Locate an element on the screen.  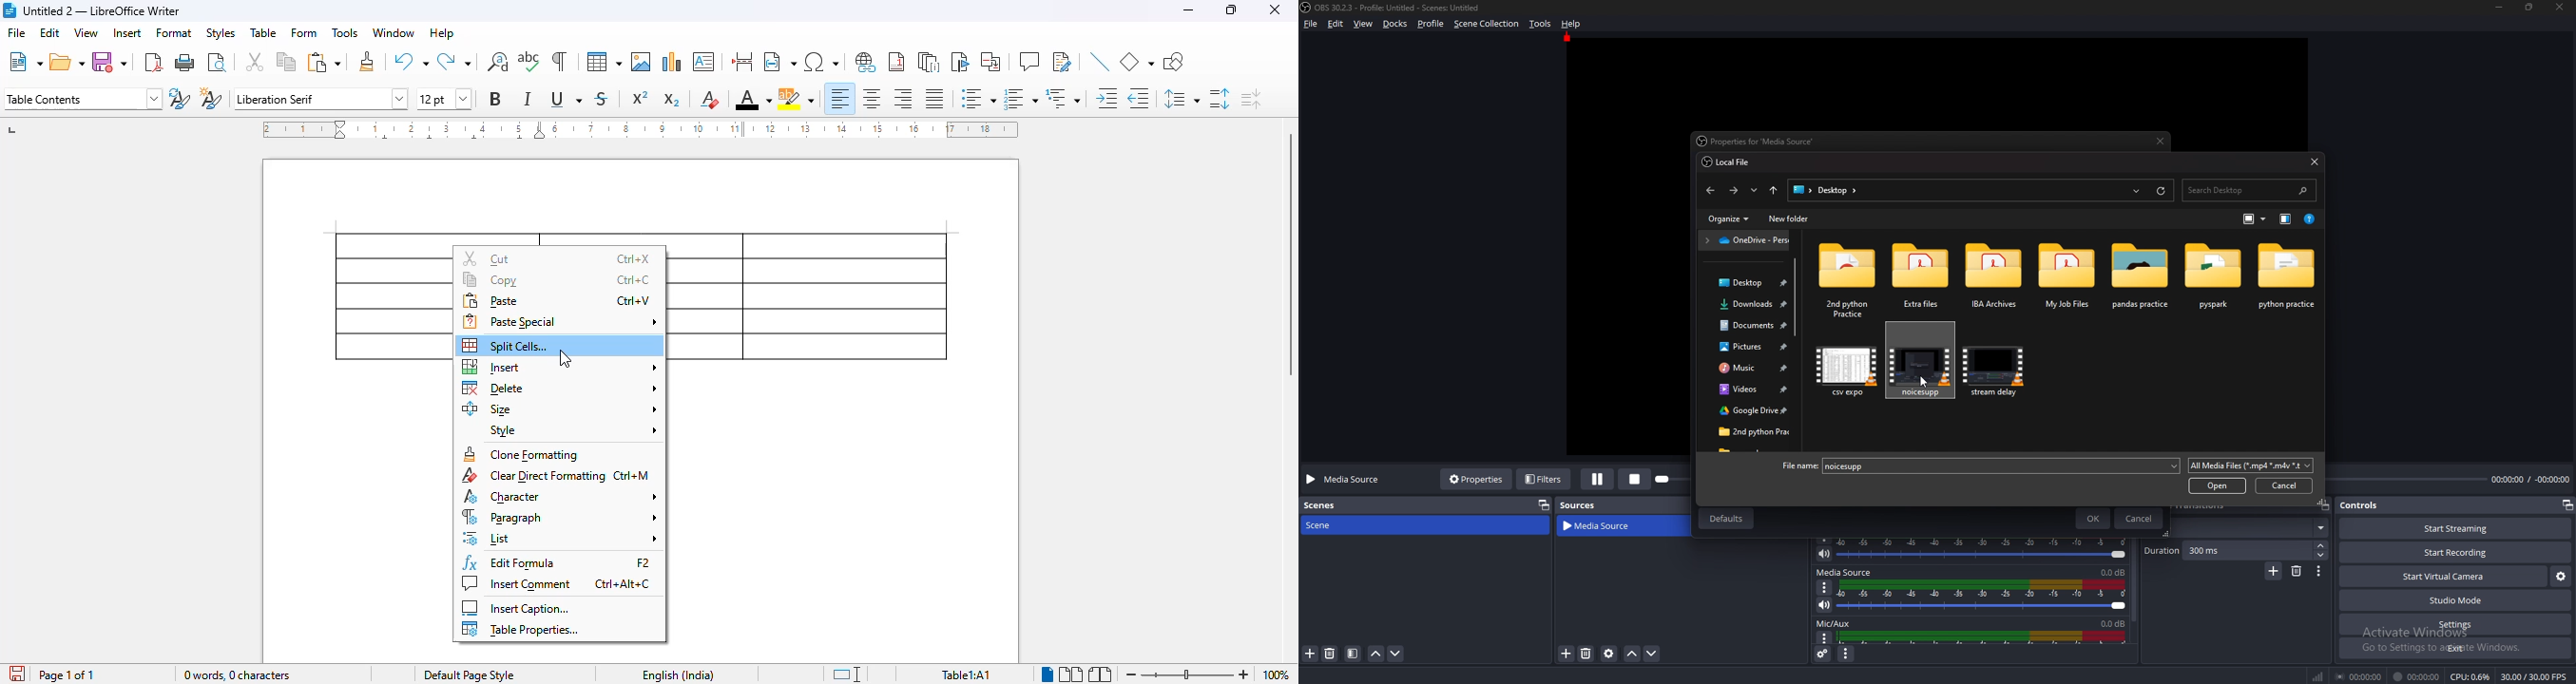
shortcut for clear direct formatting is located at coordinates (633, 475).